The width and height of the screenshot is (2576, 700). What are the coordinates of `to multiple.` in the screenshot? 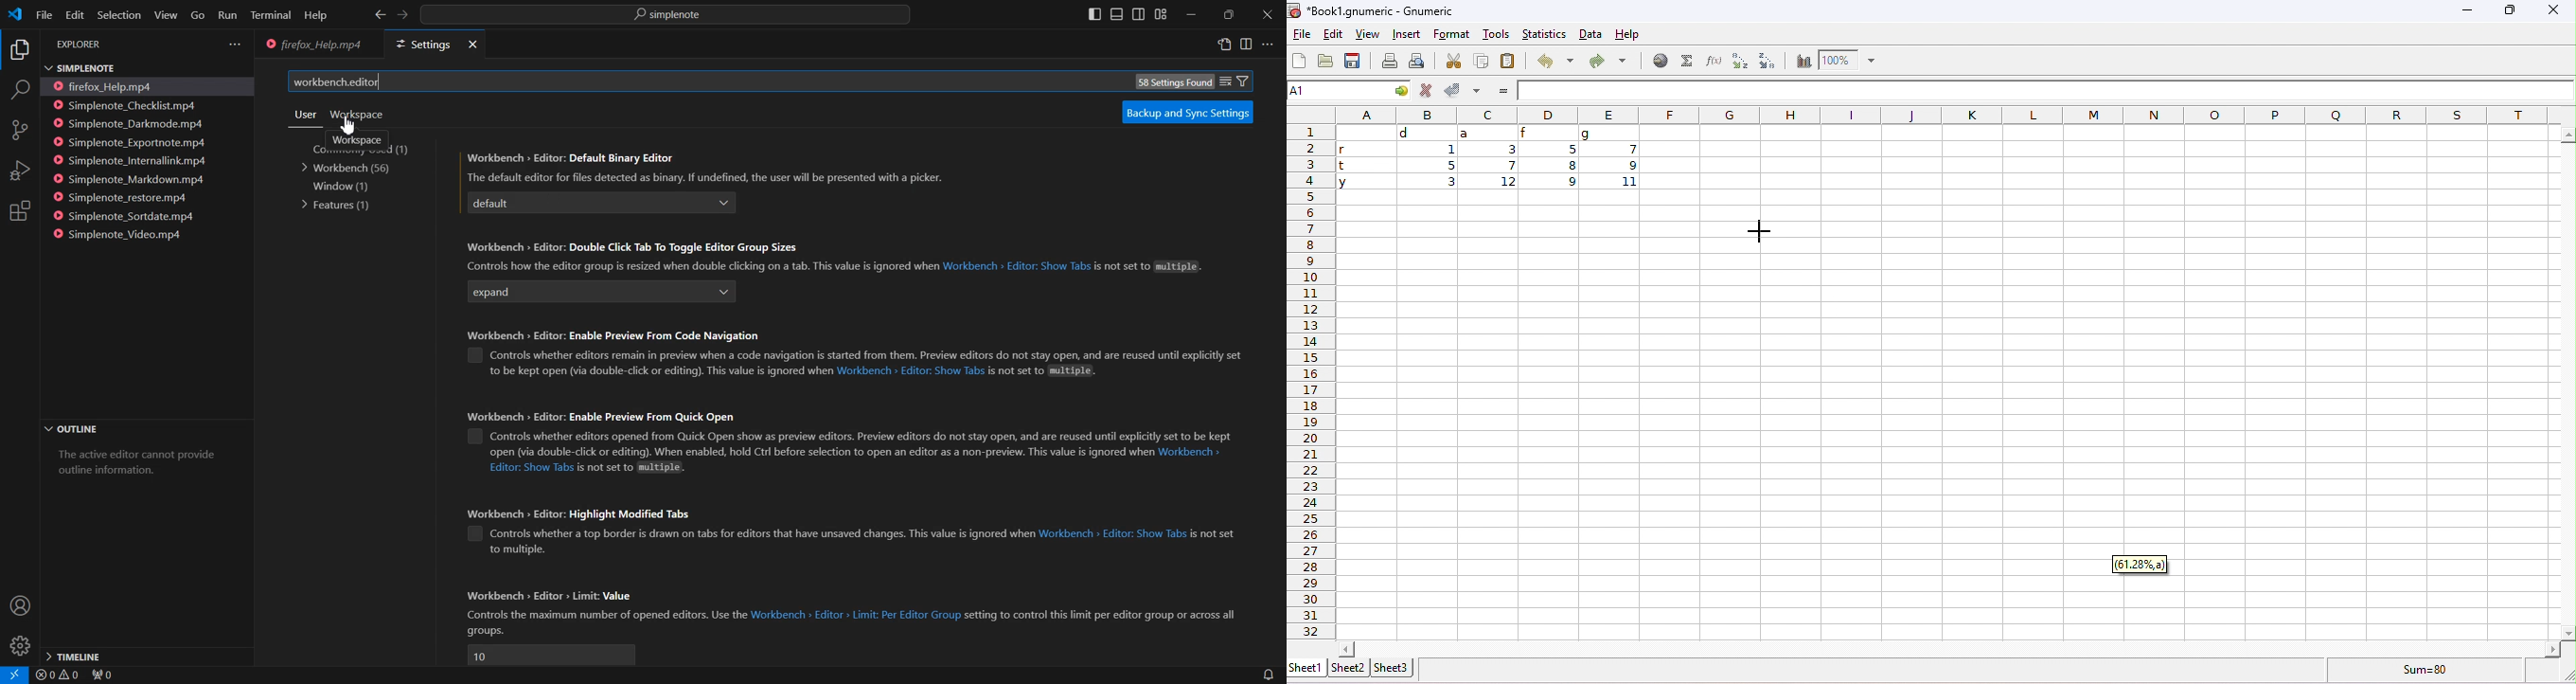 It's located at (517, 550).